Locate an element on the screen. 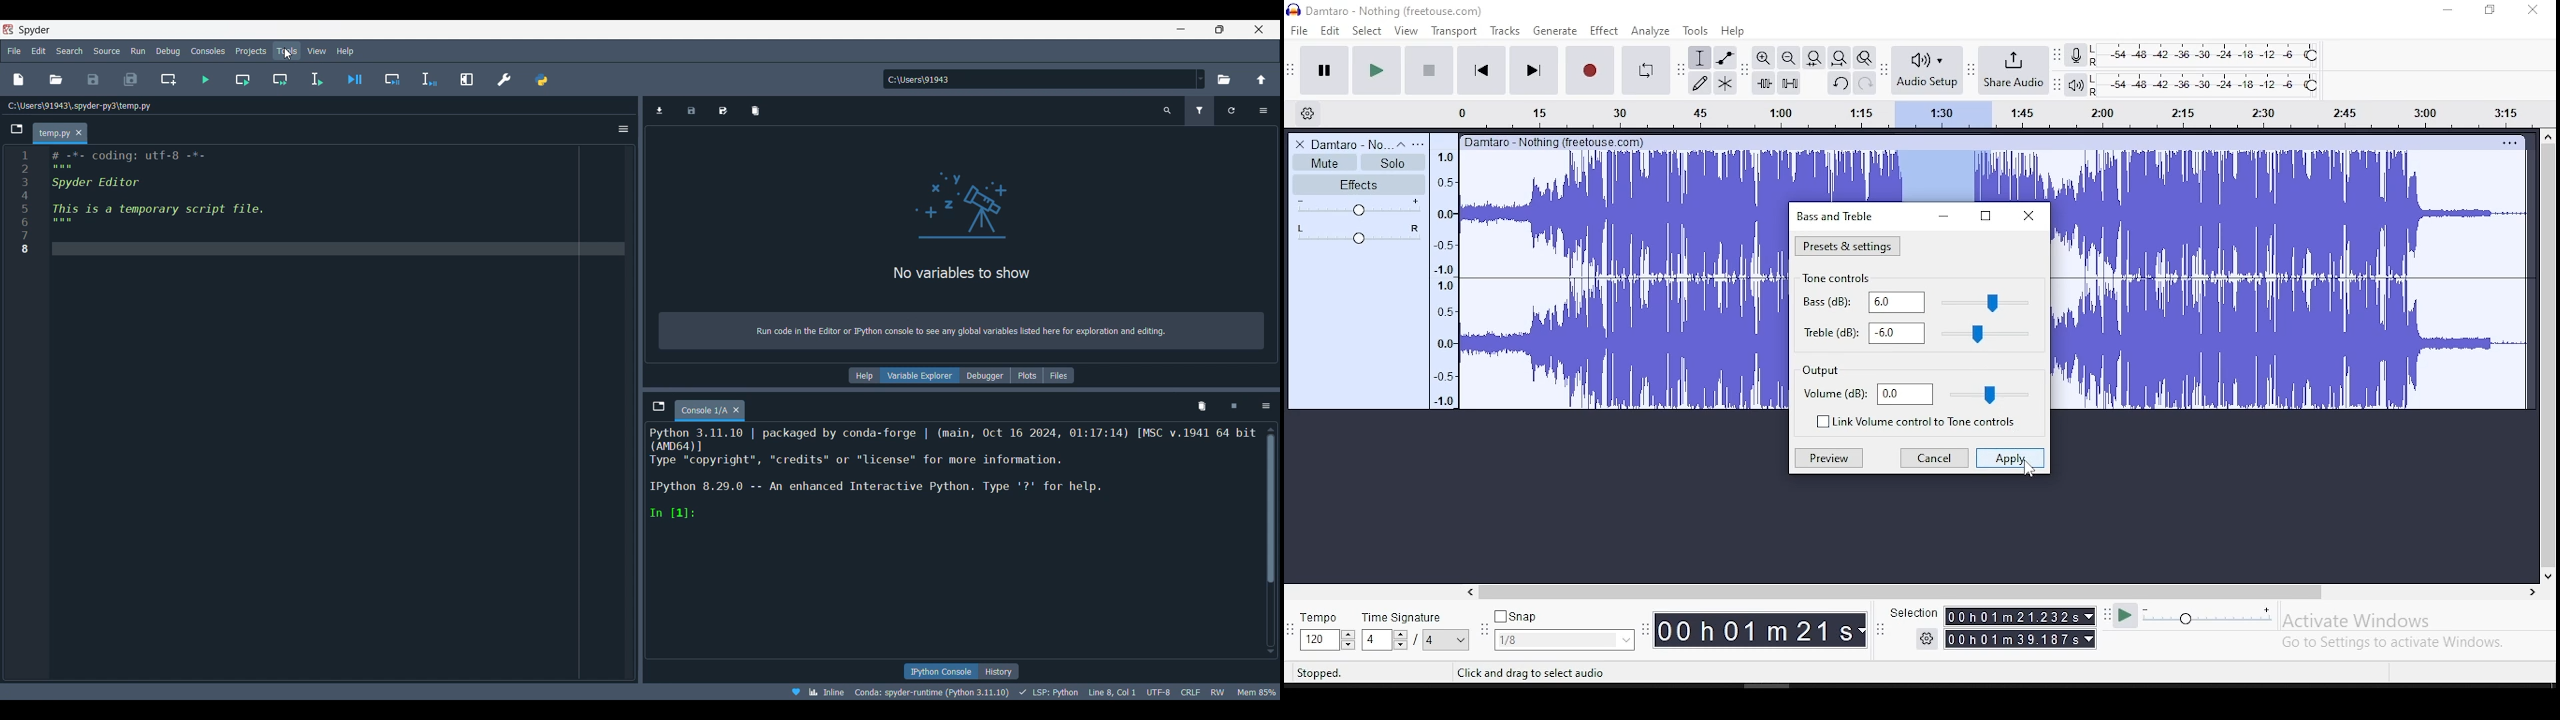 This screenshot has width=2576, height=728. track's timing is located at coordinates (1920, 176).